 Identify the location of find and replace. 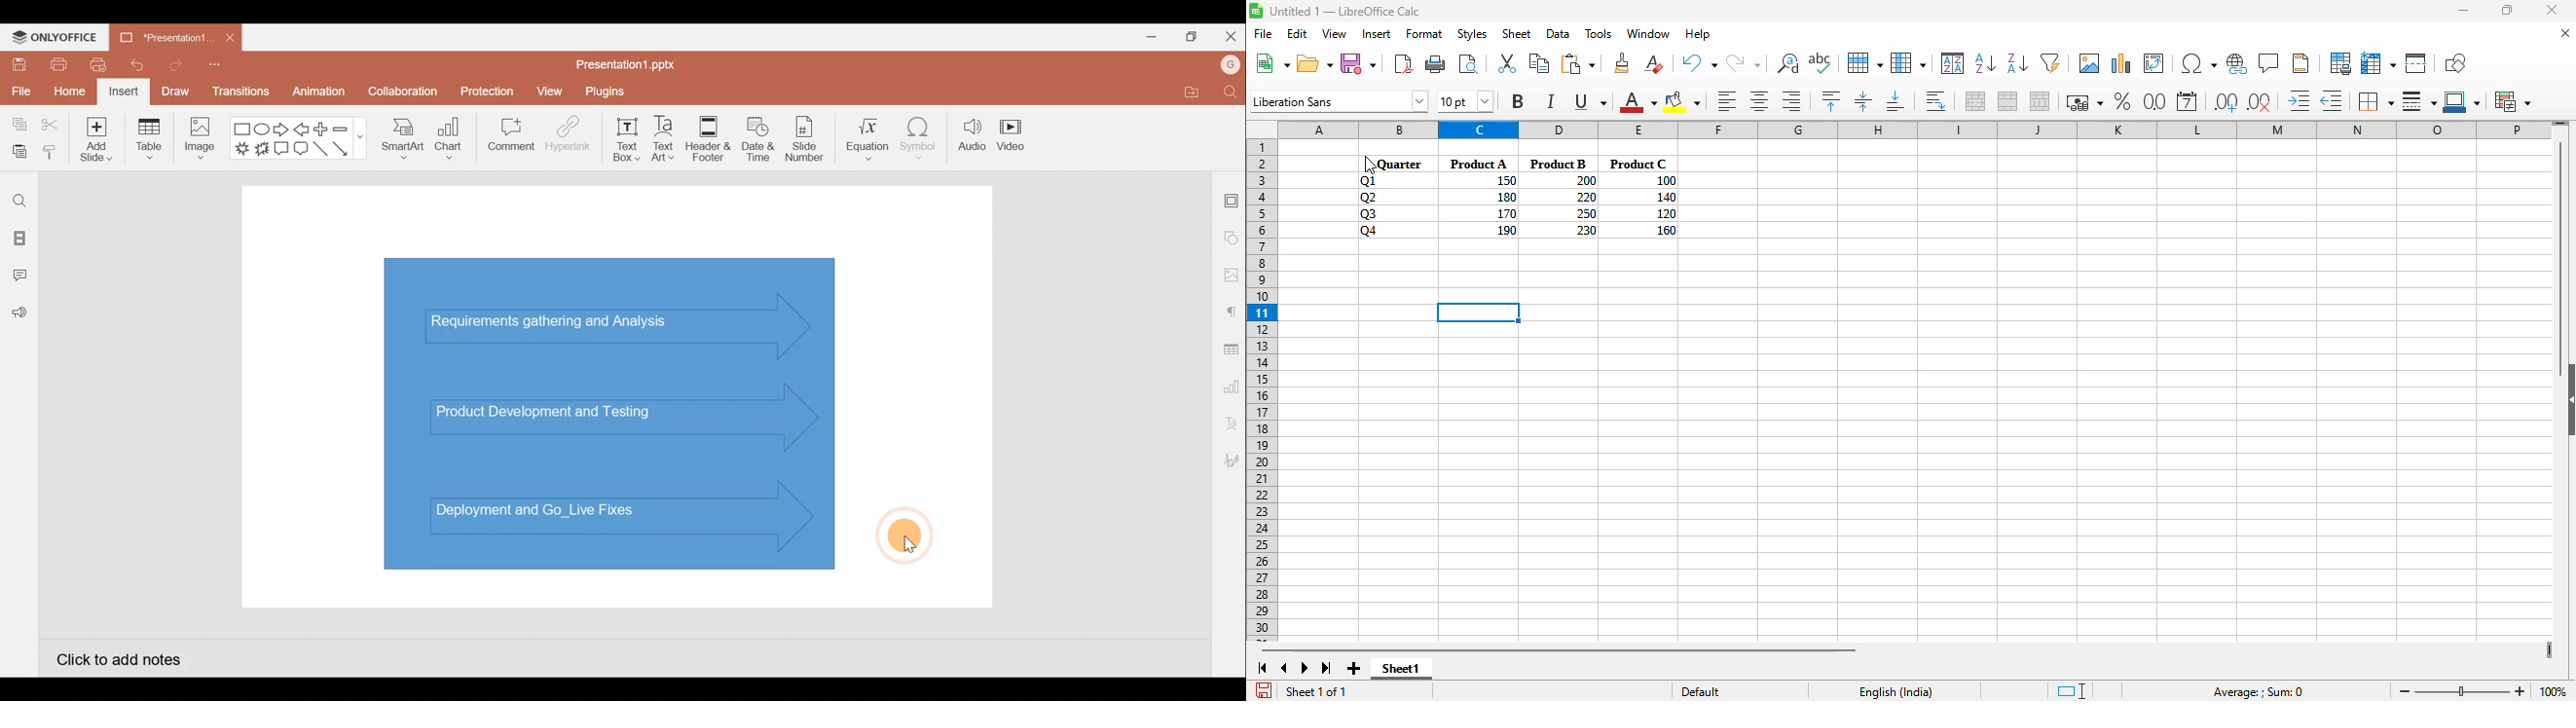
(1787, 62).